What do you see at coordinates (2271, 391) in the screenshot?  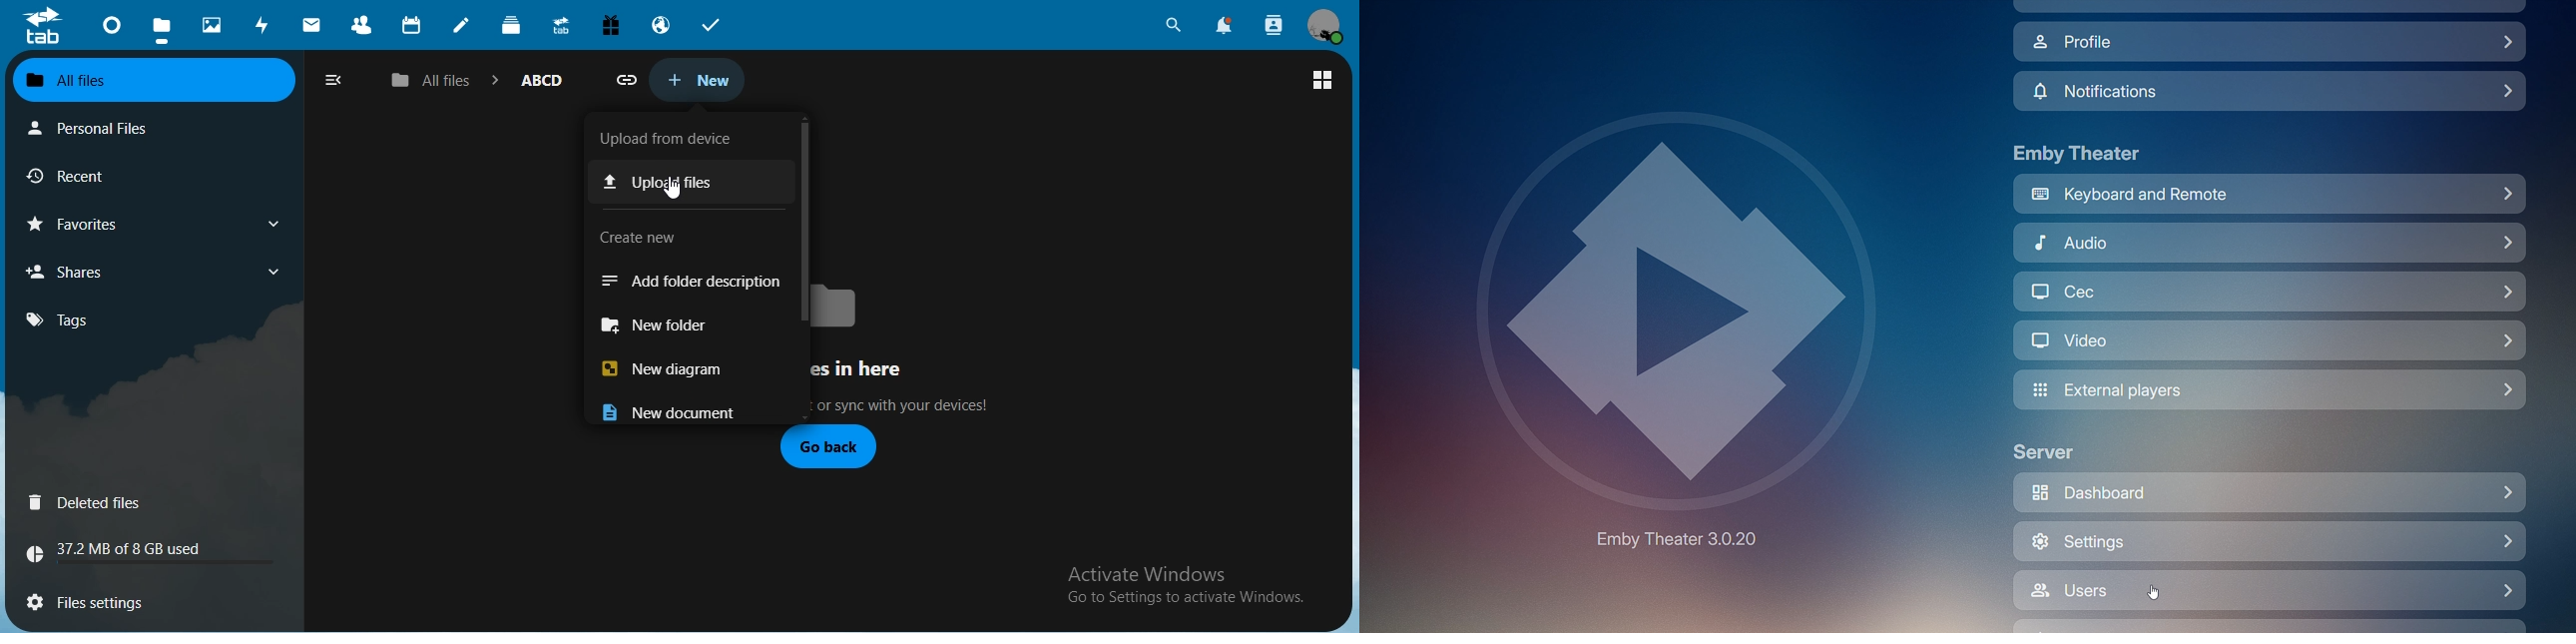 I see `External Players` at bounding box center [2271, 391].